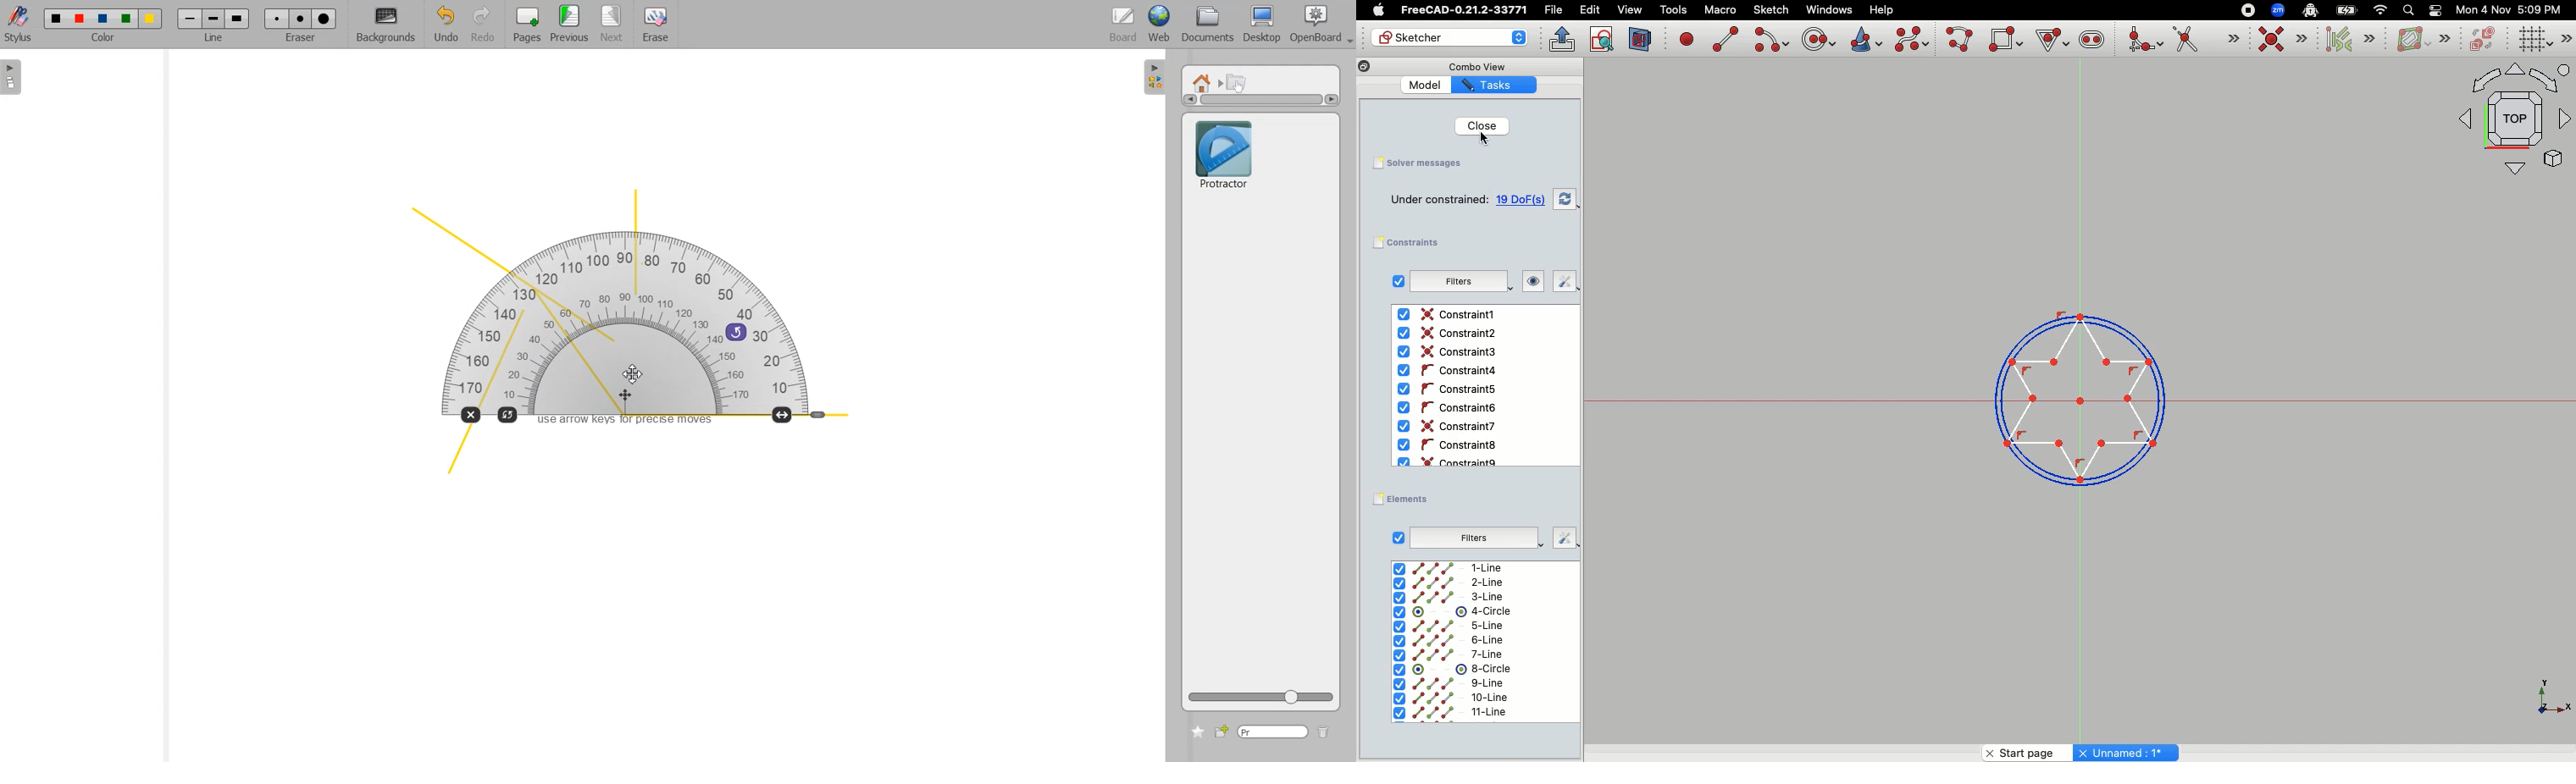 Image resolution: width=2576 pixels, height=784 pixels. What do you see at coordinates (1464, 10) in the screenshot?
I see `FreeCAD-0.21.2-33771` at bounding box center [1464, 10].